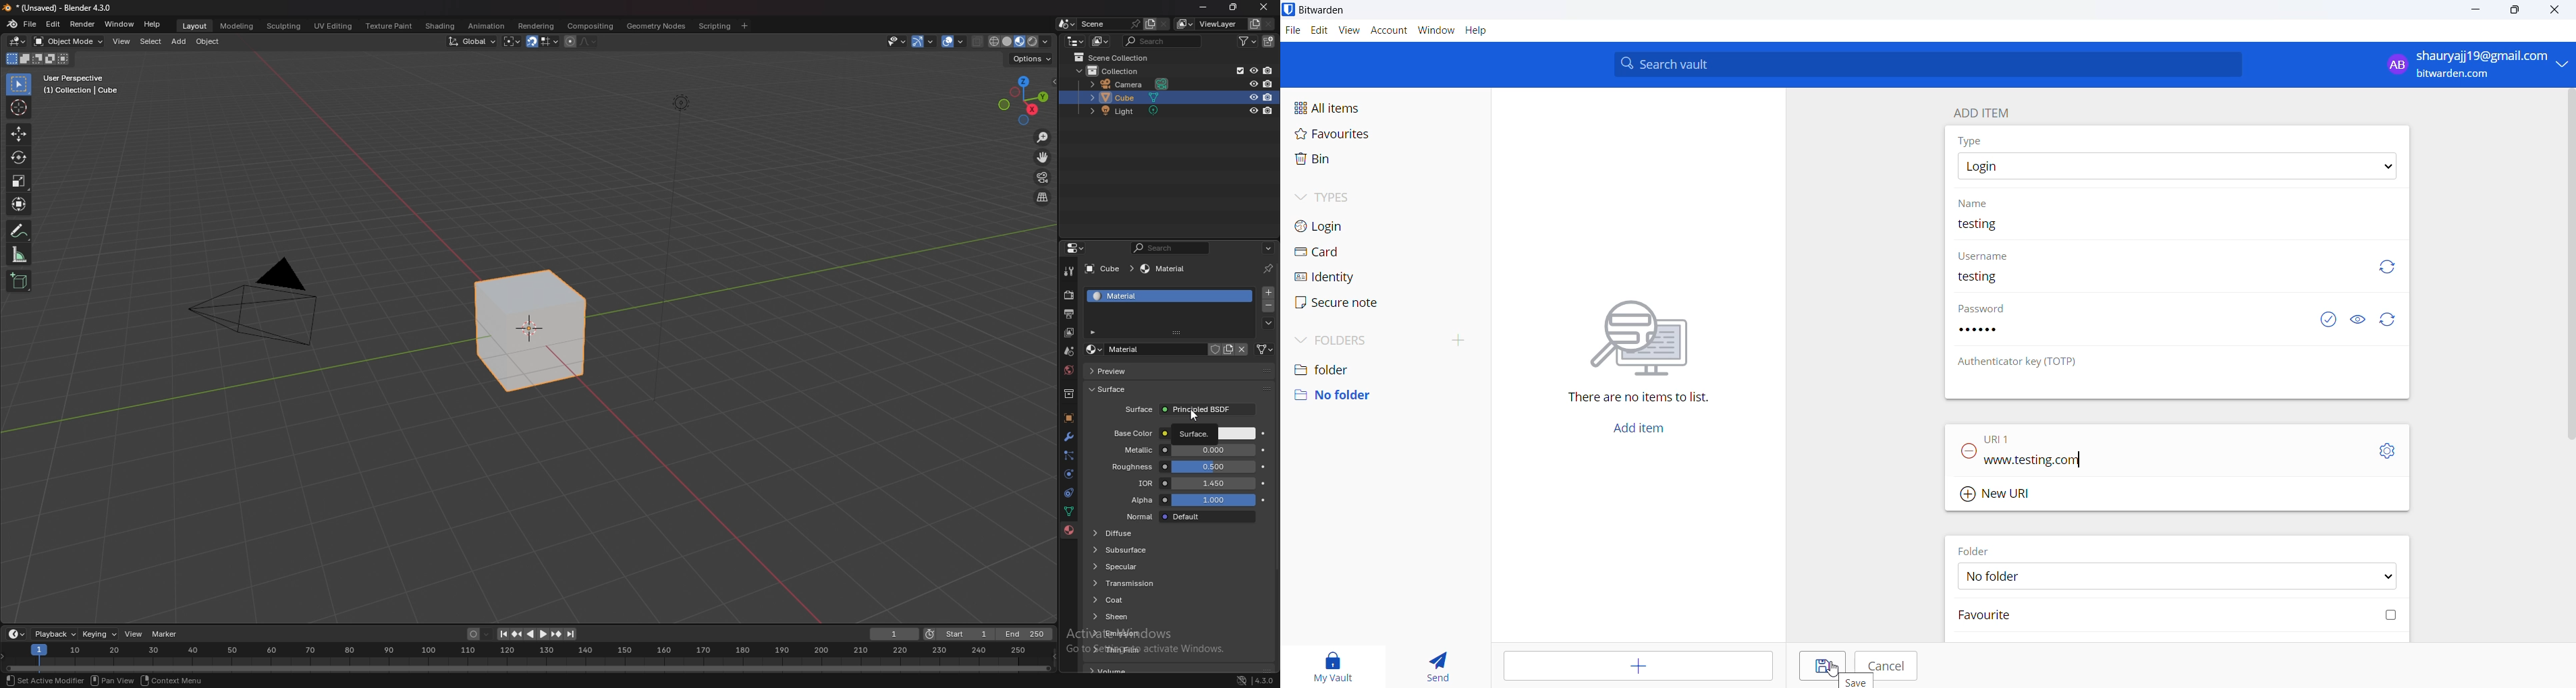 The image size is (2576, 700). Describe the element at coordinates (1388, 31) in the screenshot. I see `account` at that location.